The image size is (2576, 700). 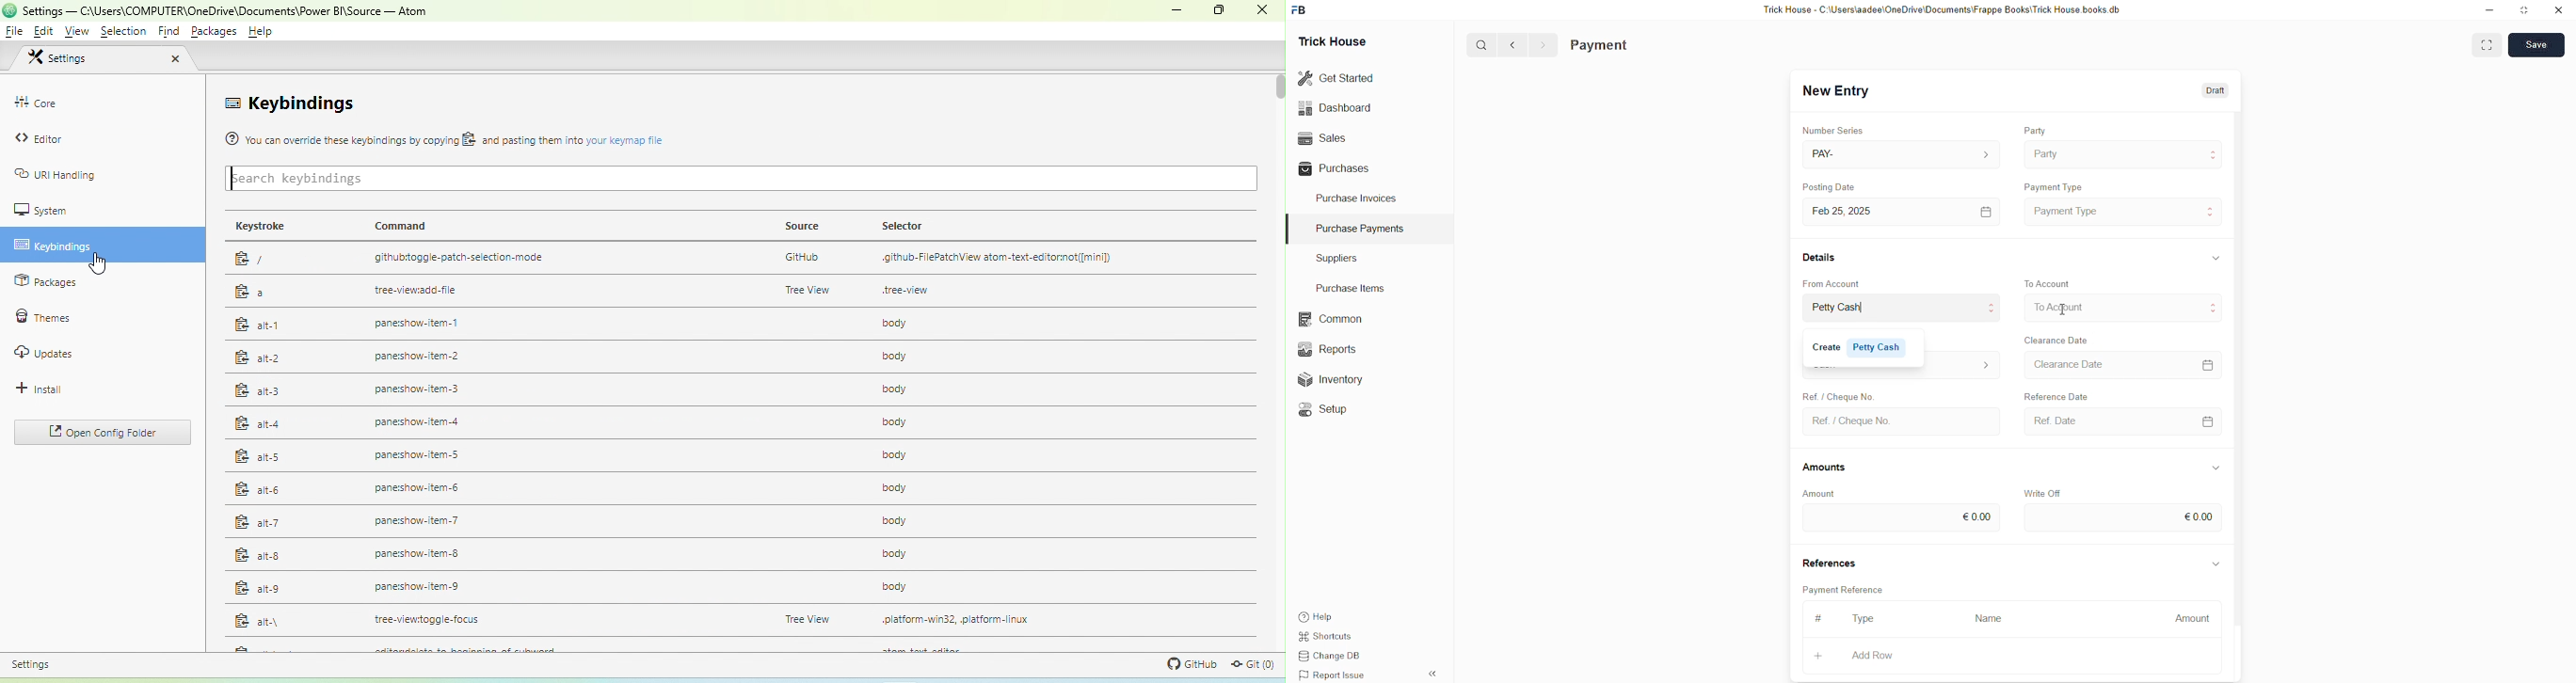 What do you see at coordinates (1869, 620) in the screenshot?
I see `Type` at bounding box center [1869, 620].